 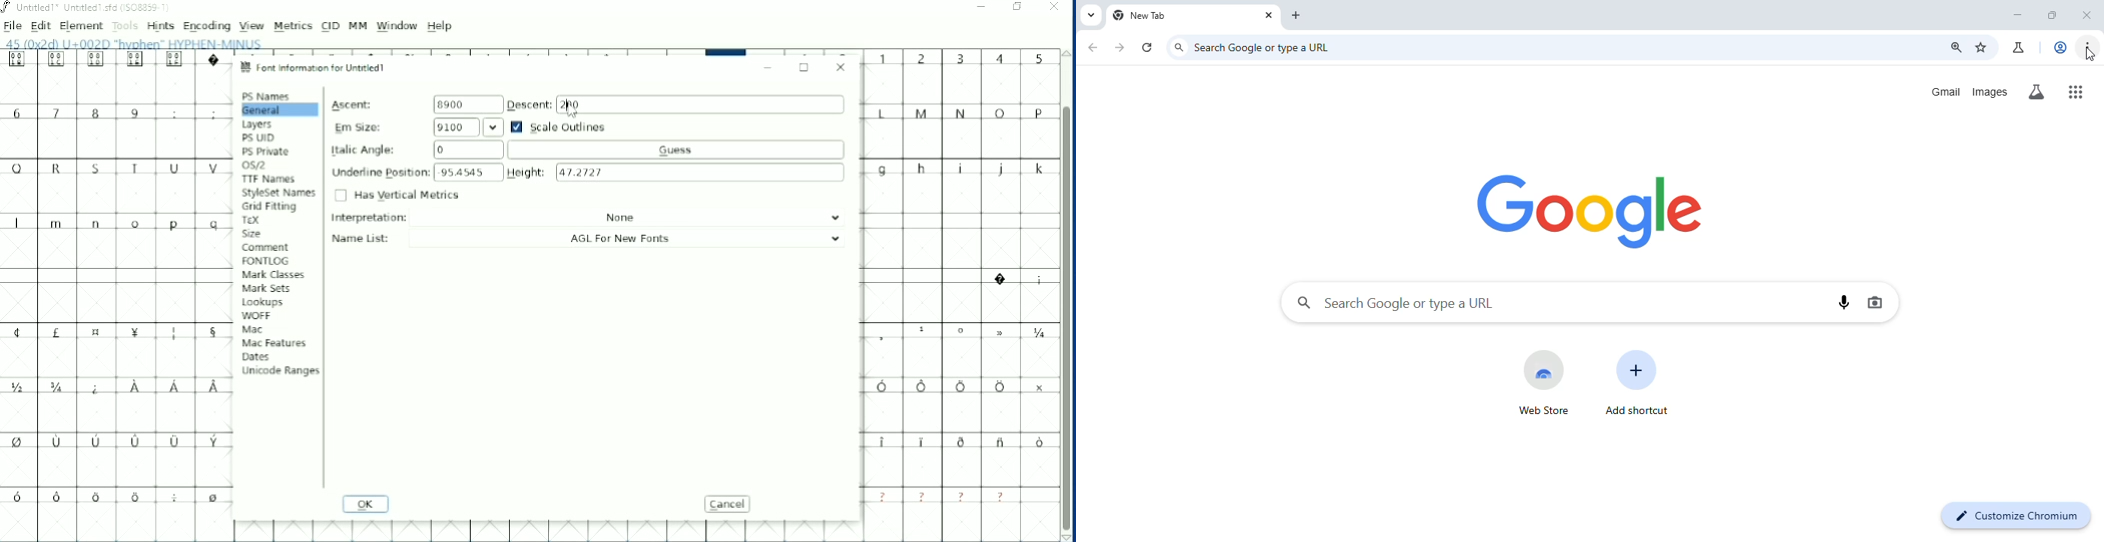 I want to click on Letter info, so click(x=141, y=43).